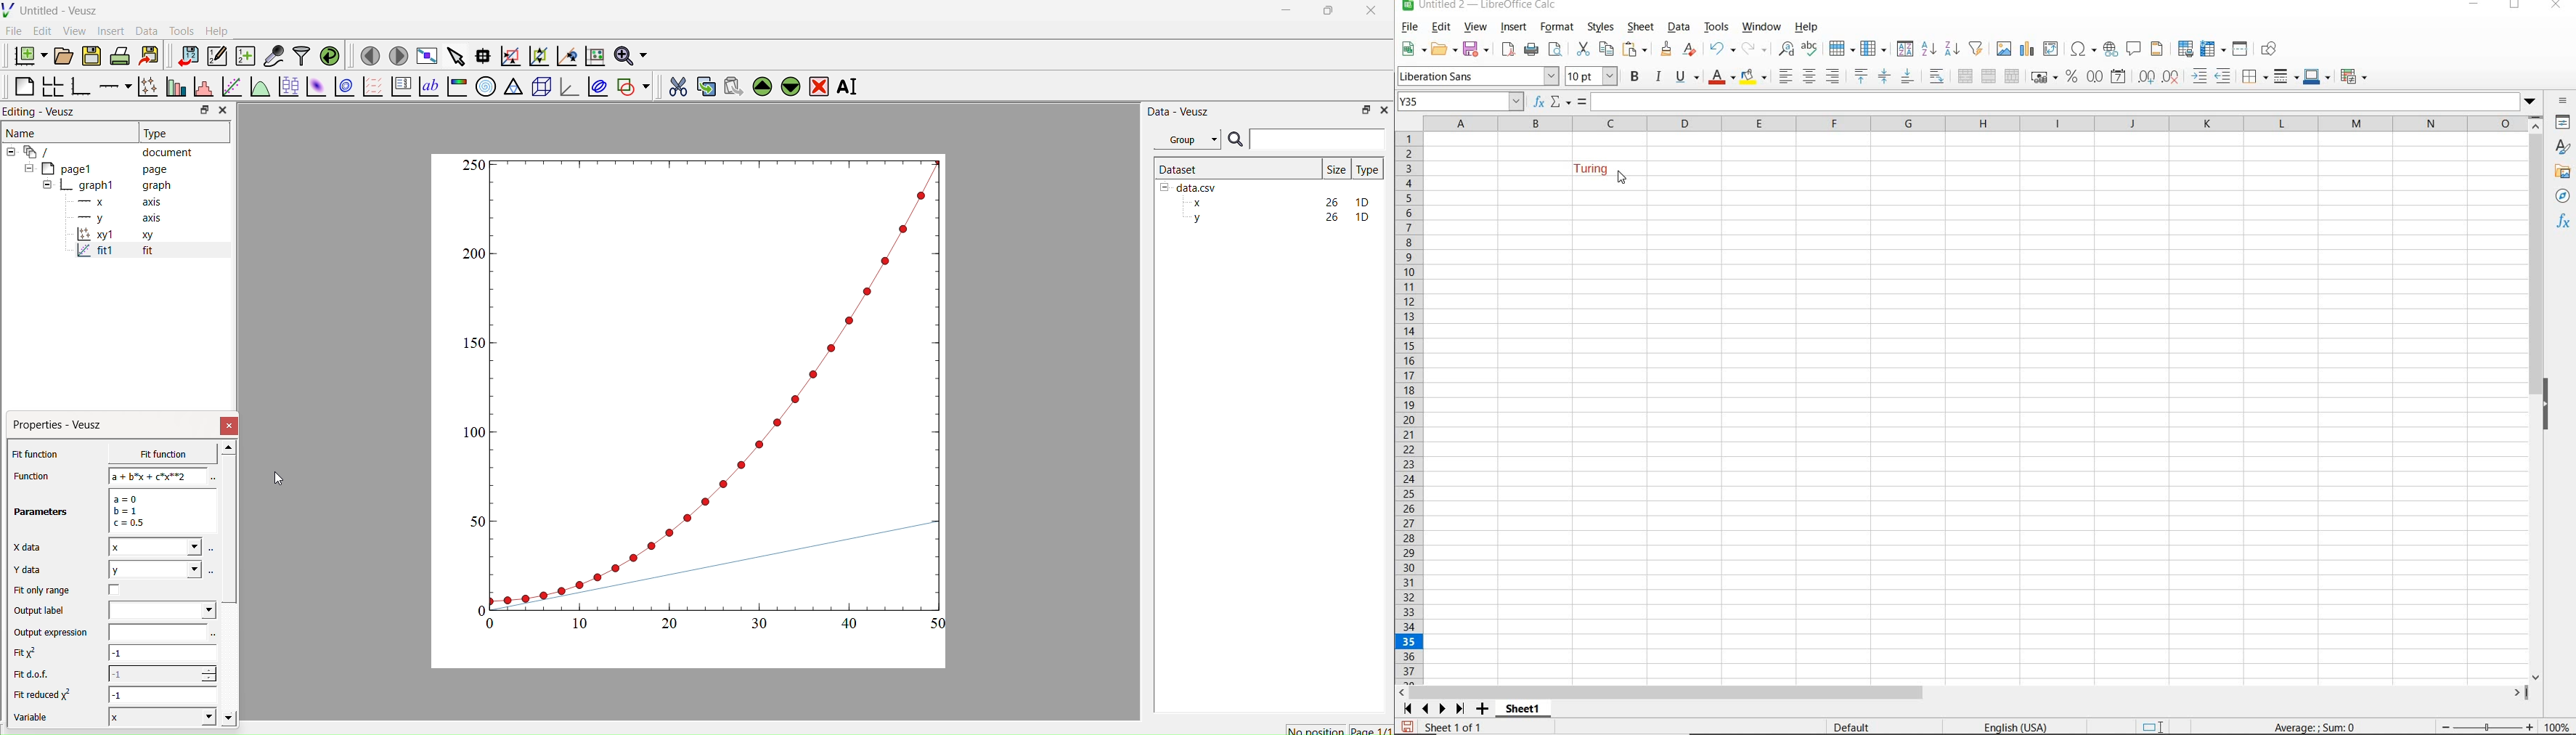  Describe the element at coordinates (2536, 102) in the screenshot. I see `dropdown` at that location.